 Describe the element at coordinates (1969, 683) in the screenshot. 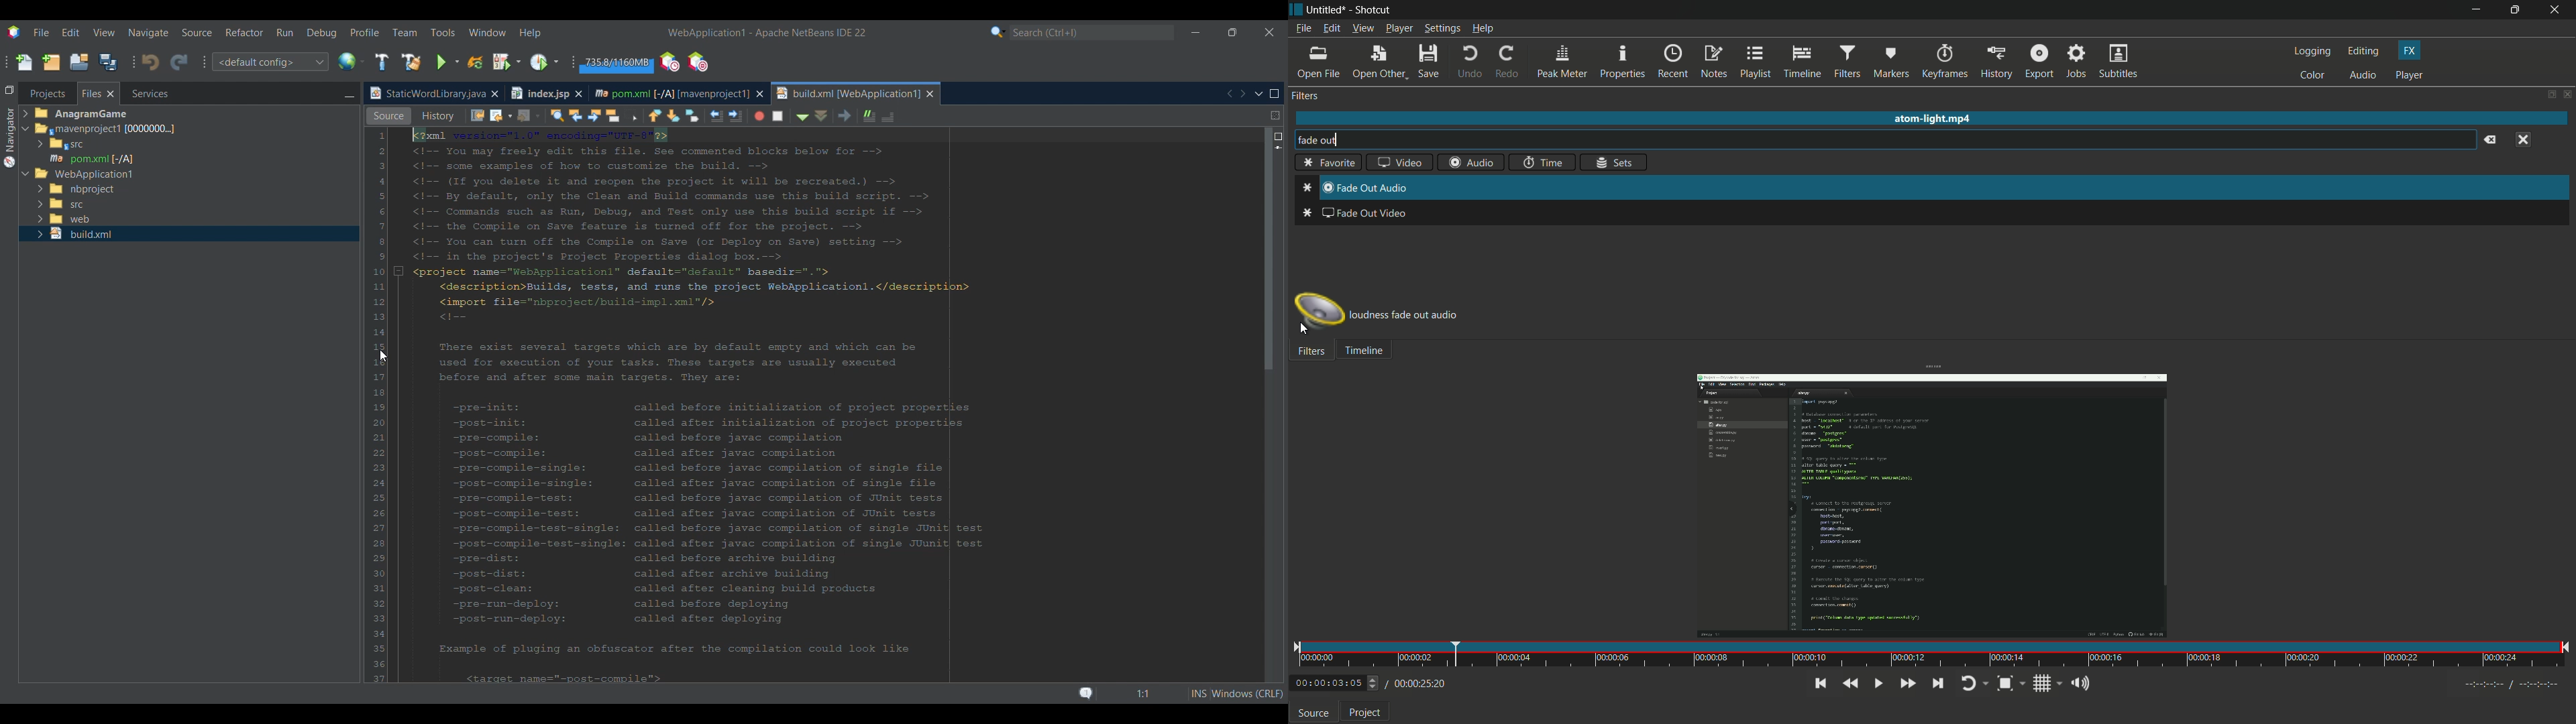

I see `toggle player looping` at that location.